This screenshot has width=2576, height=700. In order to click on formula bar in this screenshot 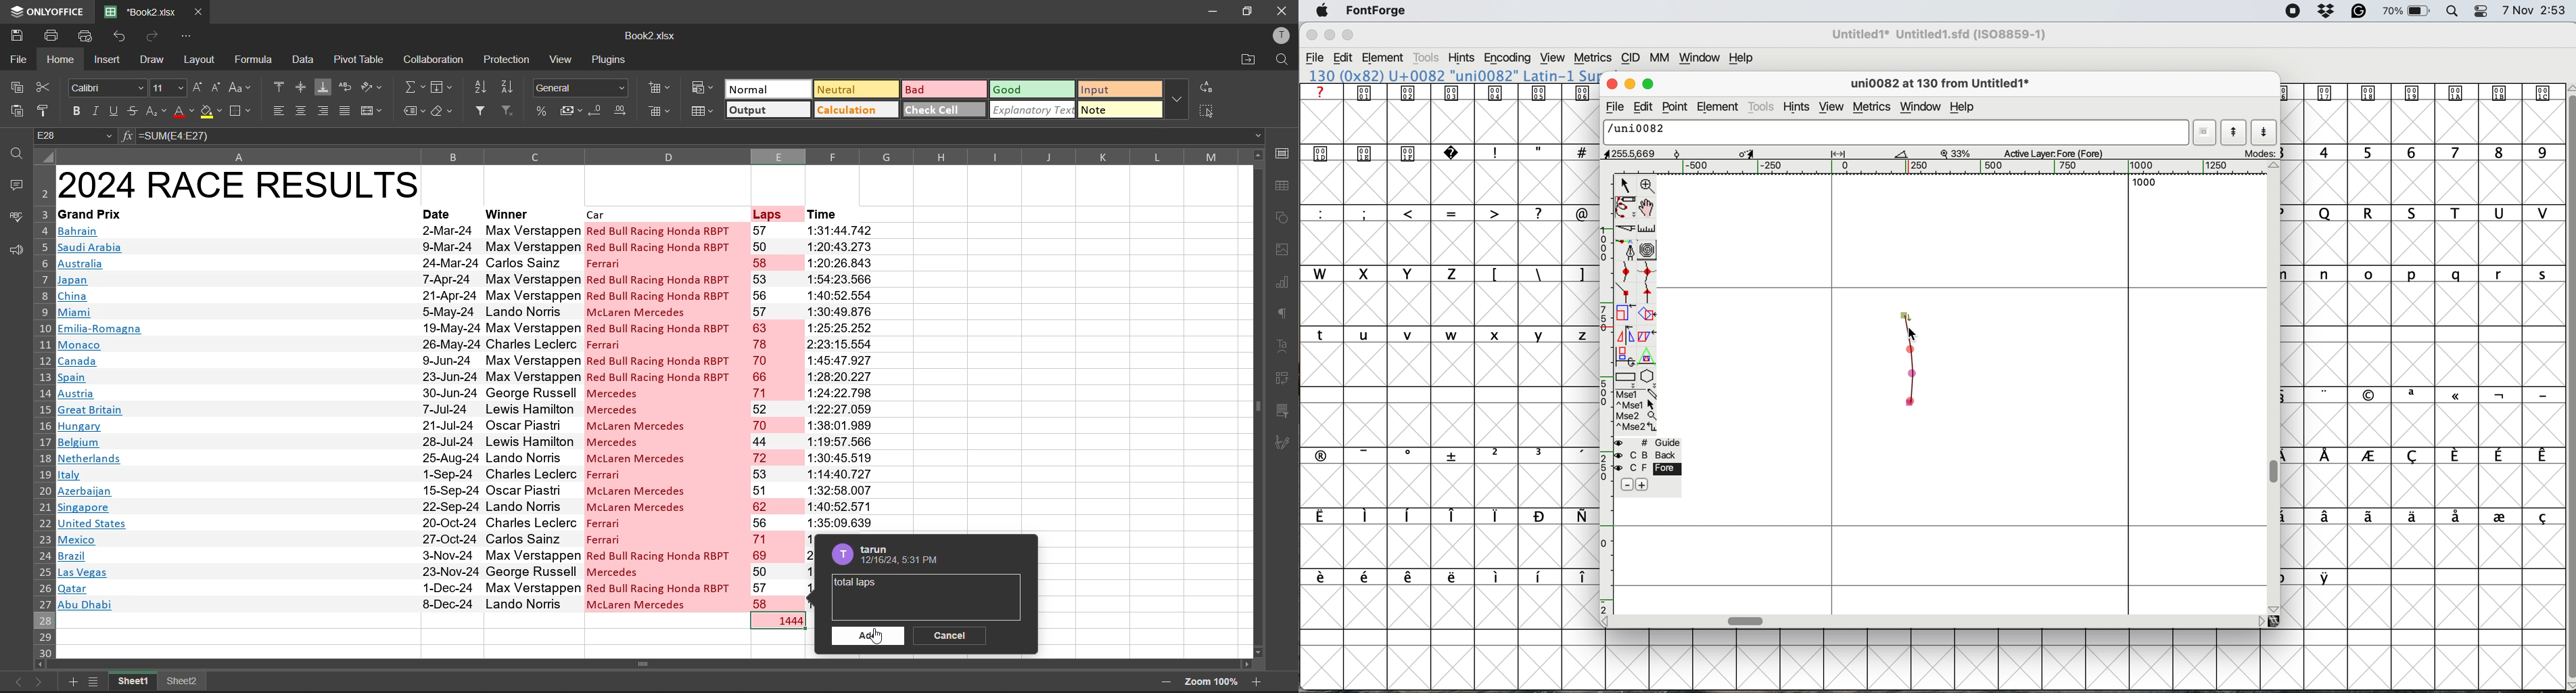, I will do `click(701, 137)`.